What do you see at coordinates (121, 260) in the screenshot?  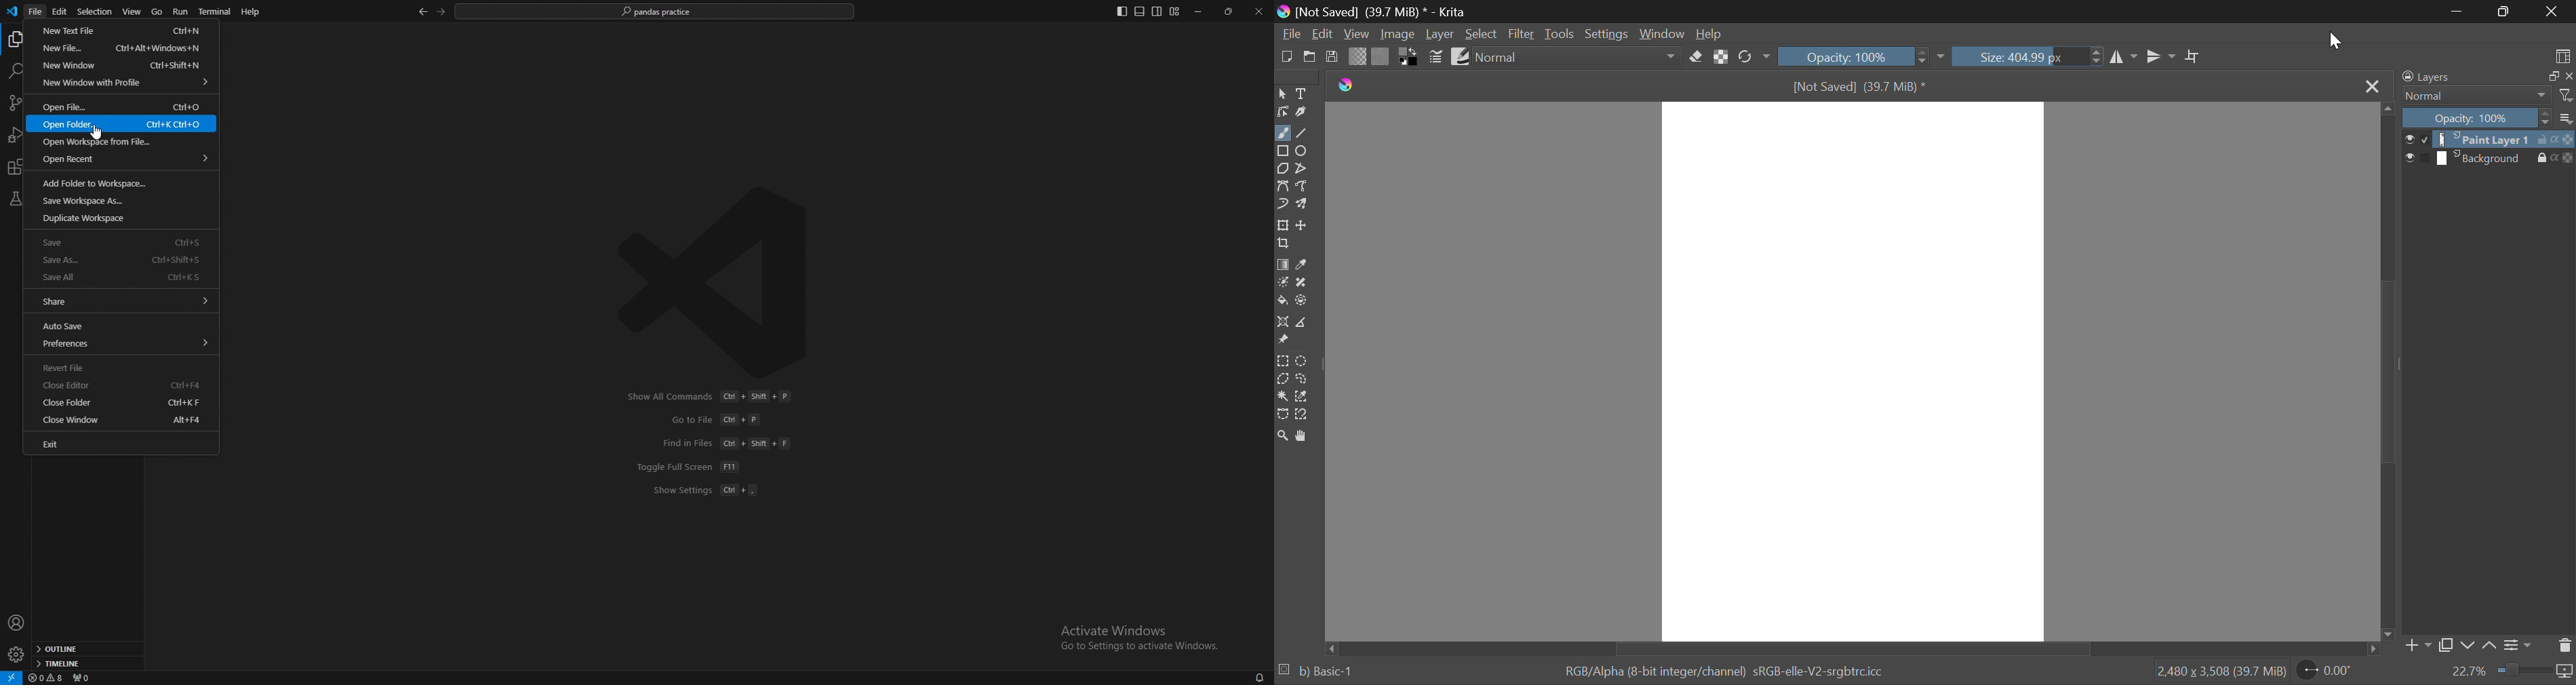 I see `save as` at bounding box center [121, 260].